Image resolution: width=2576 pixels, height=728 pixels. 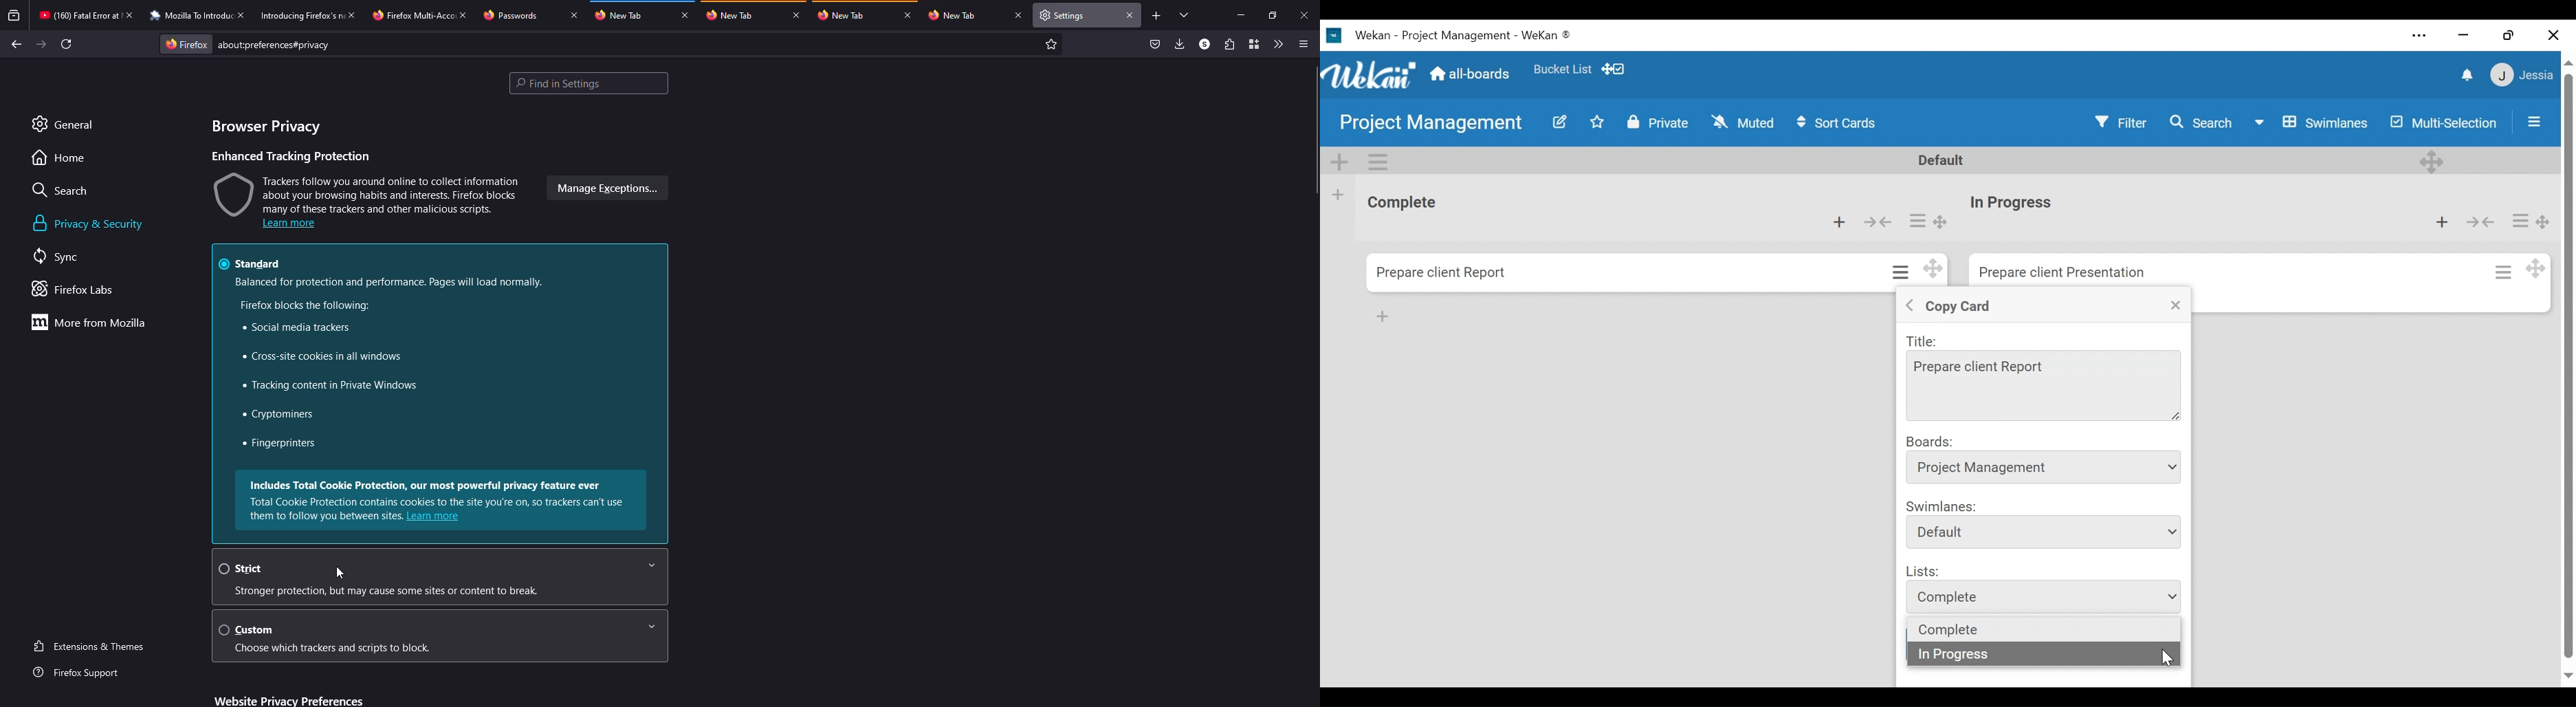 What do you see at coordinates (2177, 306) in the screenshot?
I see `Close` at bounding box center [2177, 306].